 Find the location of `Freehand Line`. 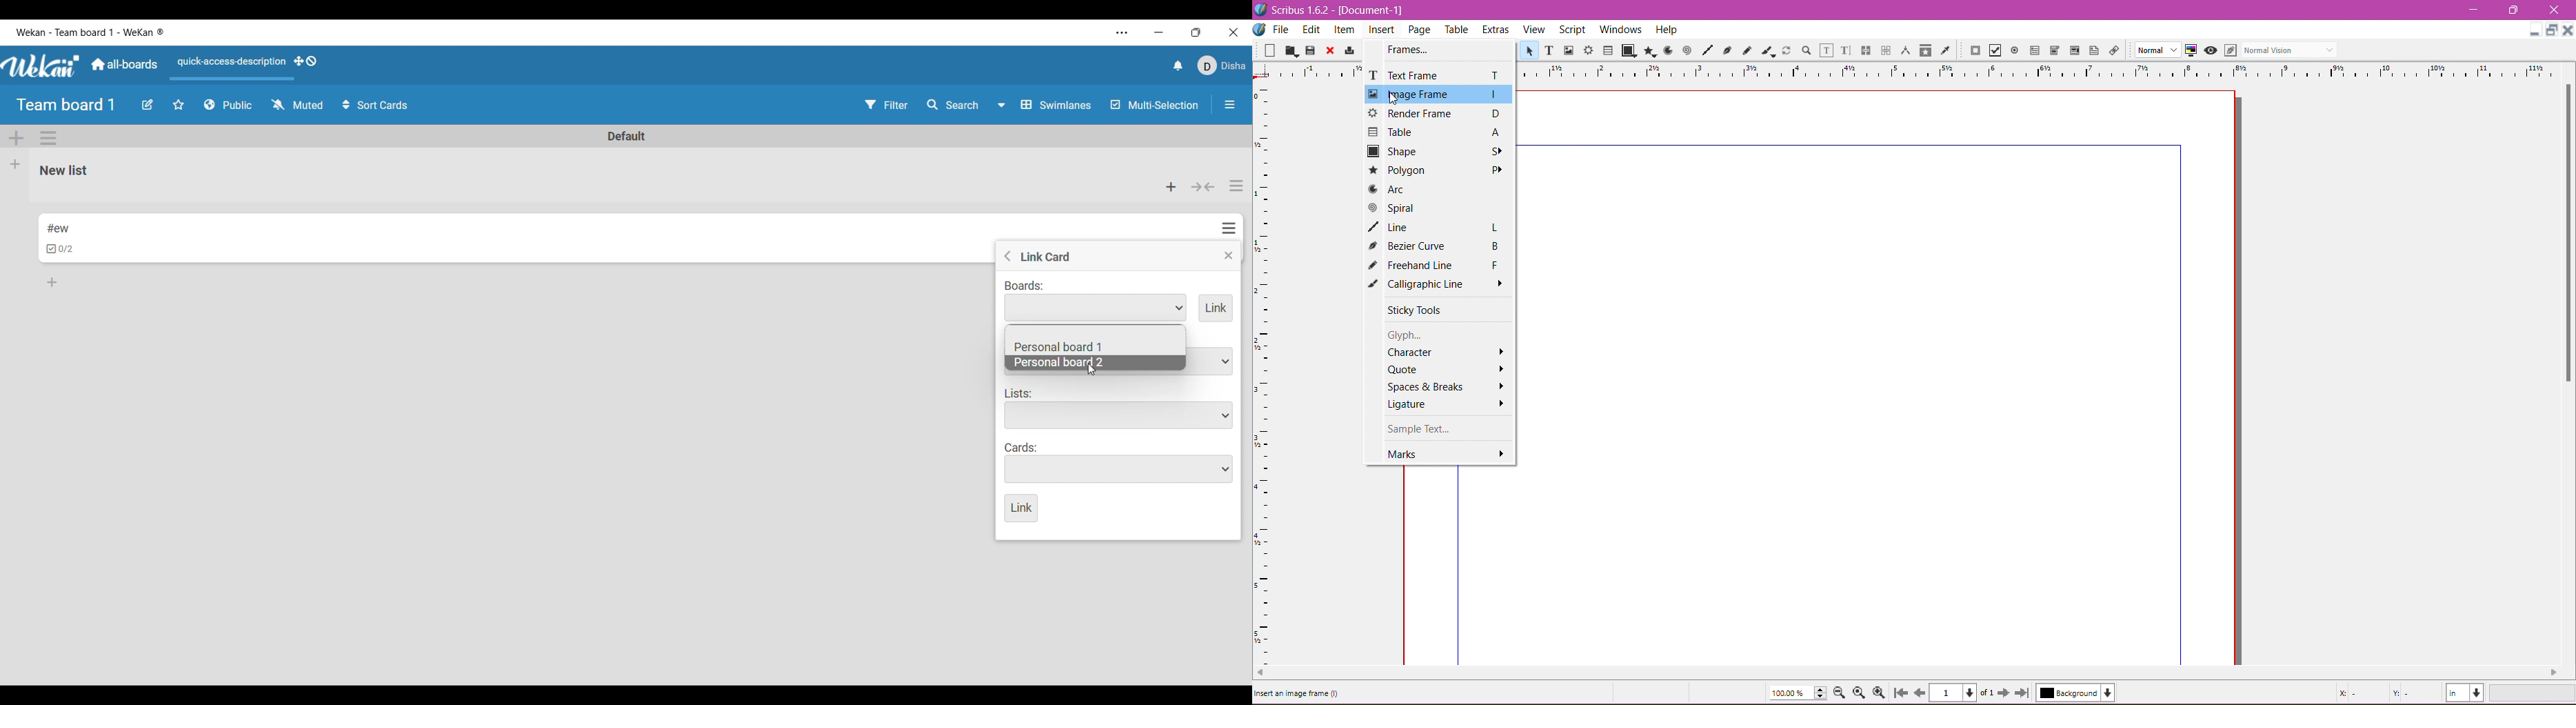

Freehand Line is located at coordinates (1747, 50).